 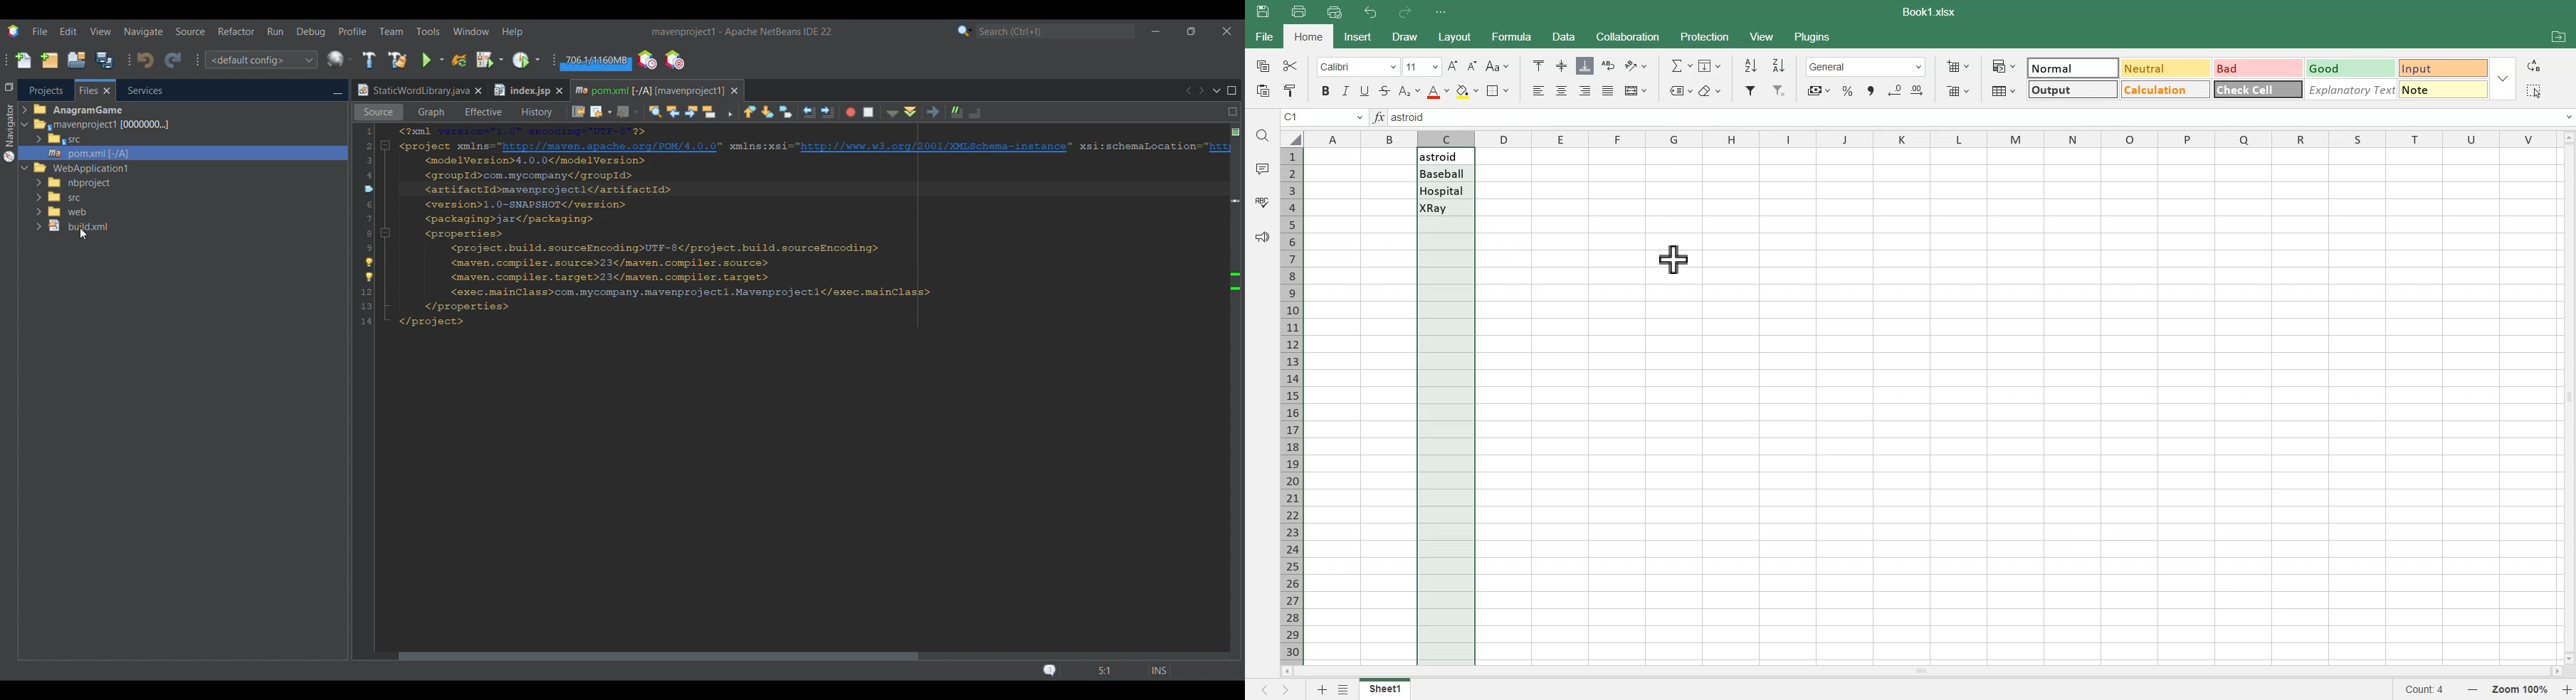 I want to click on Horizontal Scroll Bar, so click(x=1921, y=670).